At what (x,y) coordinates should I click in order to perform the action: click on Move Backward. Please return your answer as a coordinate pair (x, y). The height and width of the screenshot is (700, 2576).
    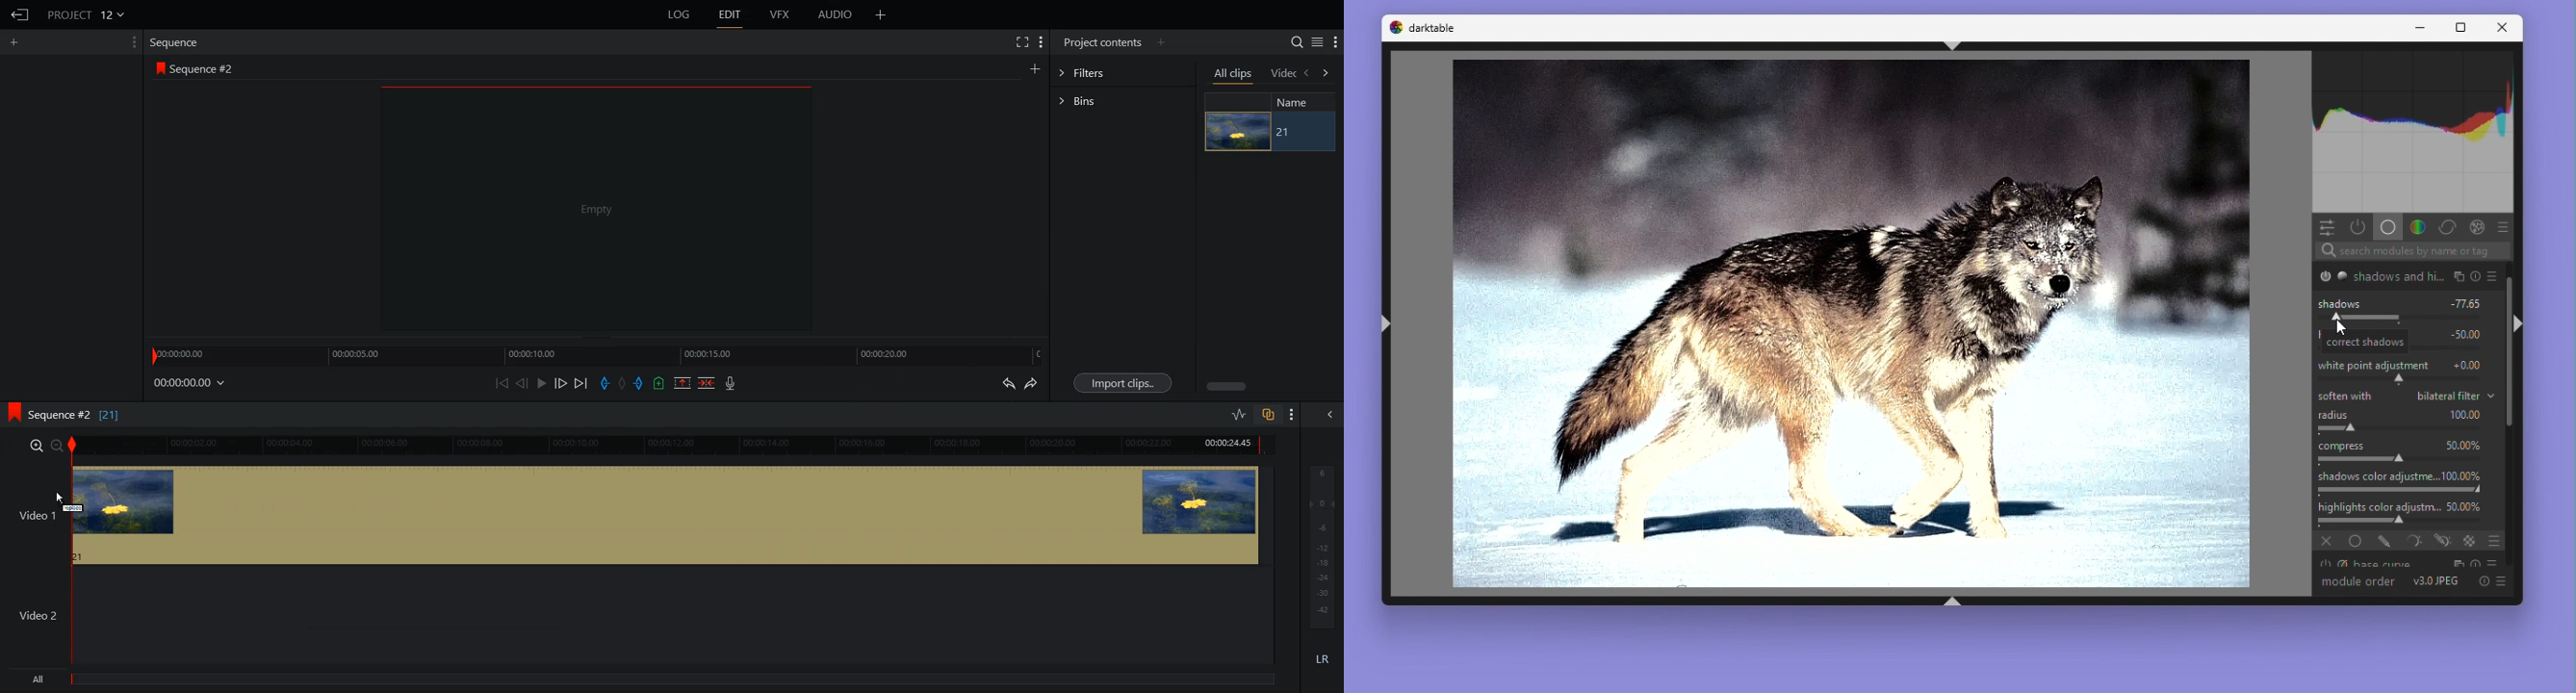
    Looking at the image, I should click on (503, 382).